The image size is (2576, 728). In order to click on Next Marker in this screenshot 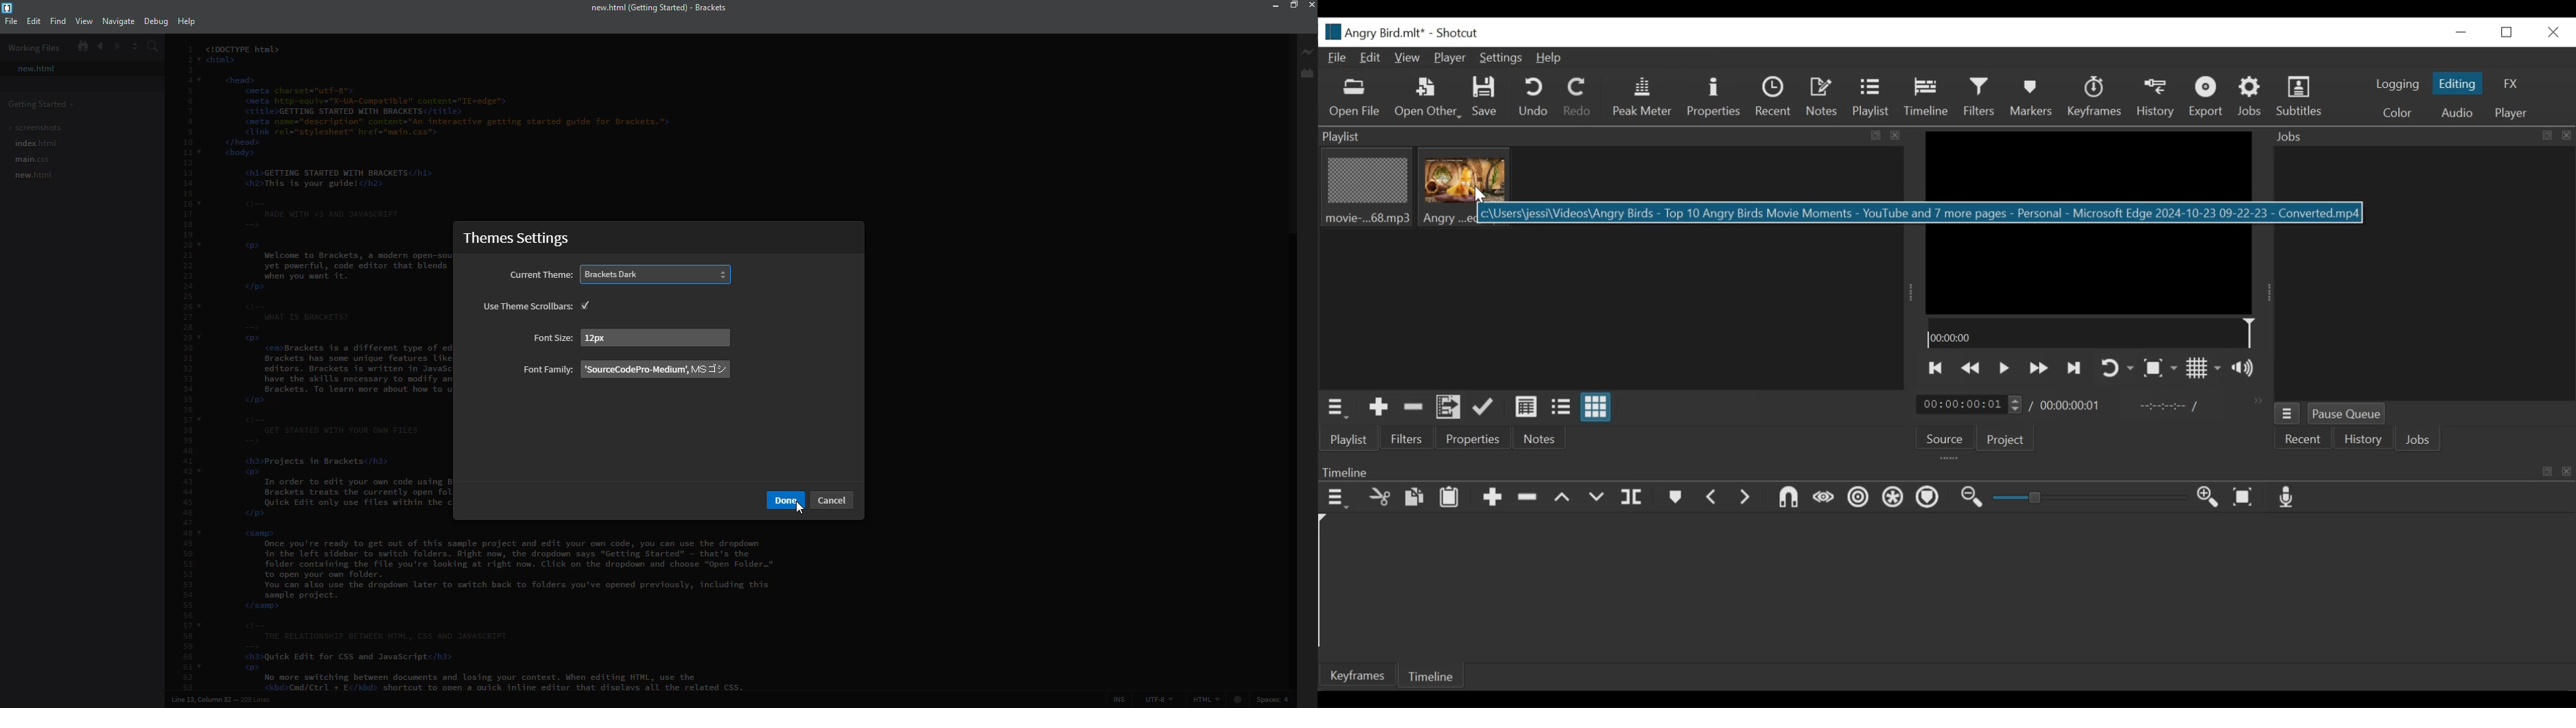, I will do `click(1747, 499)`.